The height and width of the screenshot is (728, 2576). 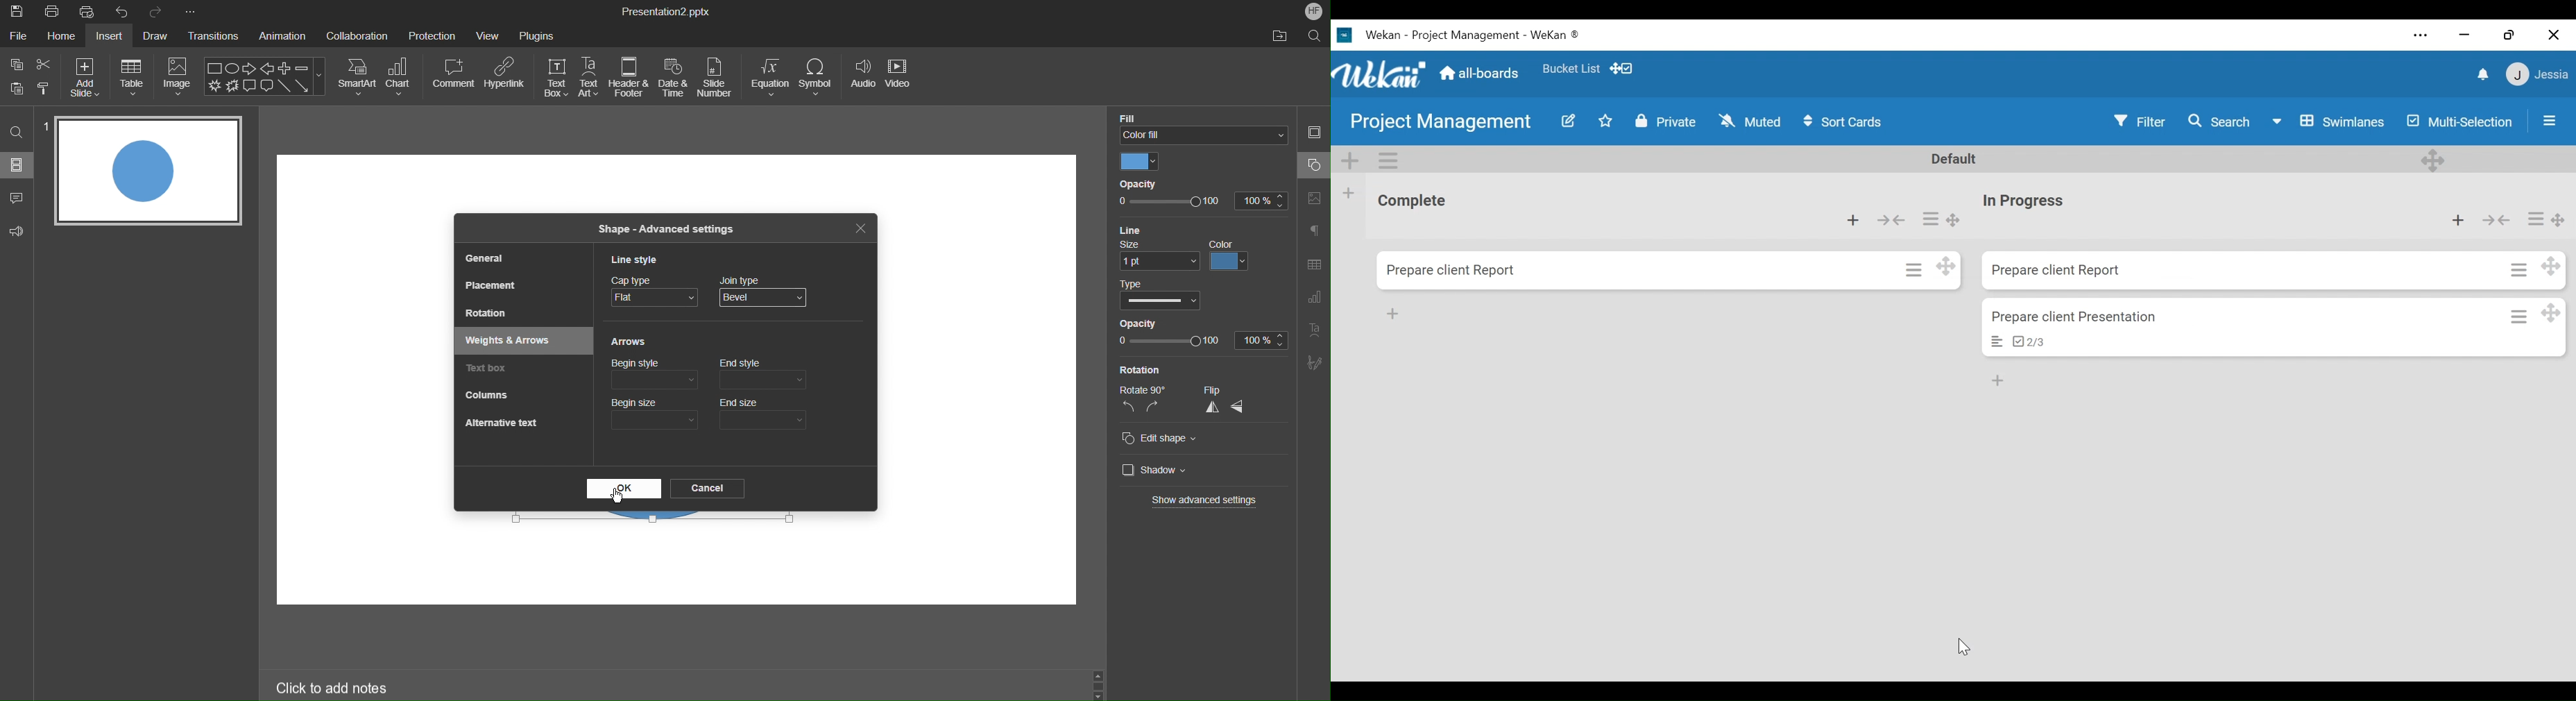 What do you see at coordinates (489, 369) in the screenshot?
I see `Text box` at bounding box center [489, 369].